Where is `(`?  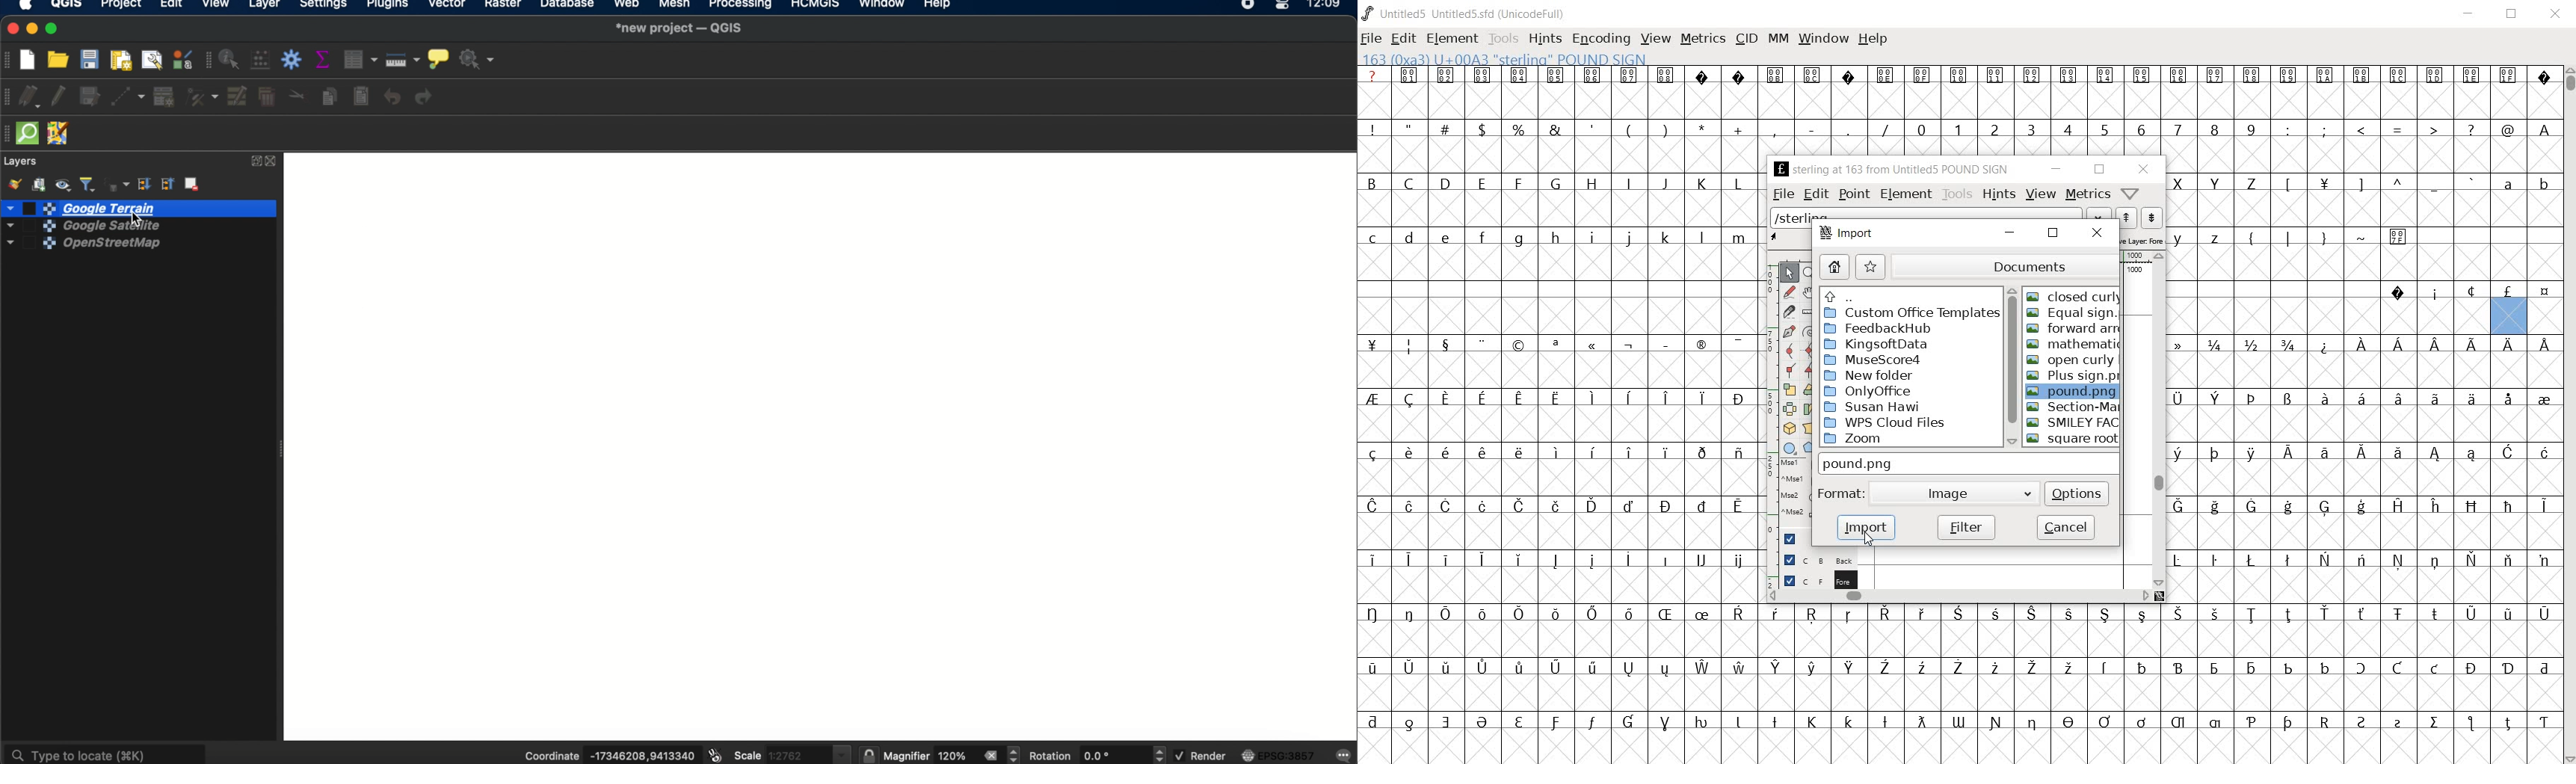 ( is located at coordinates (1630, 130).